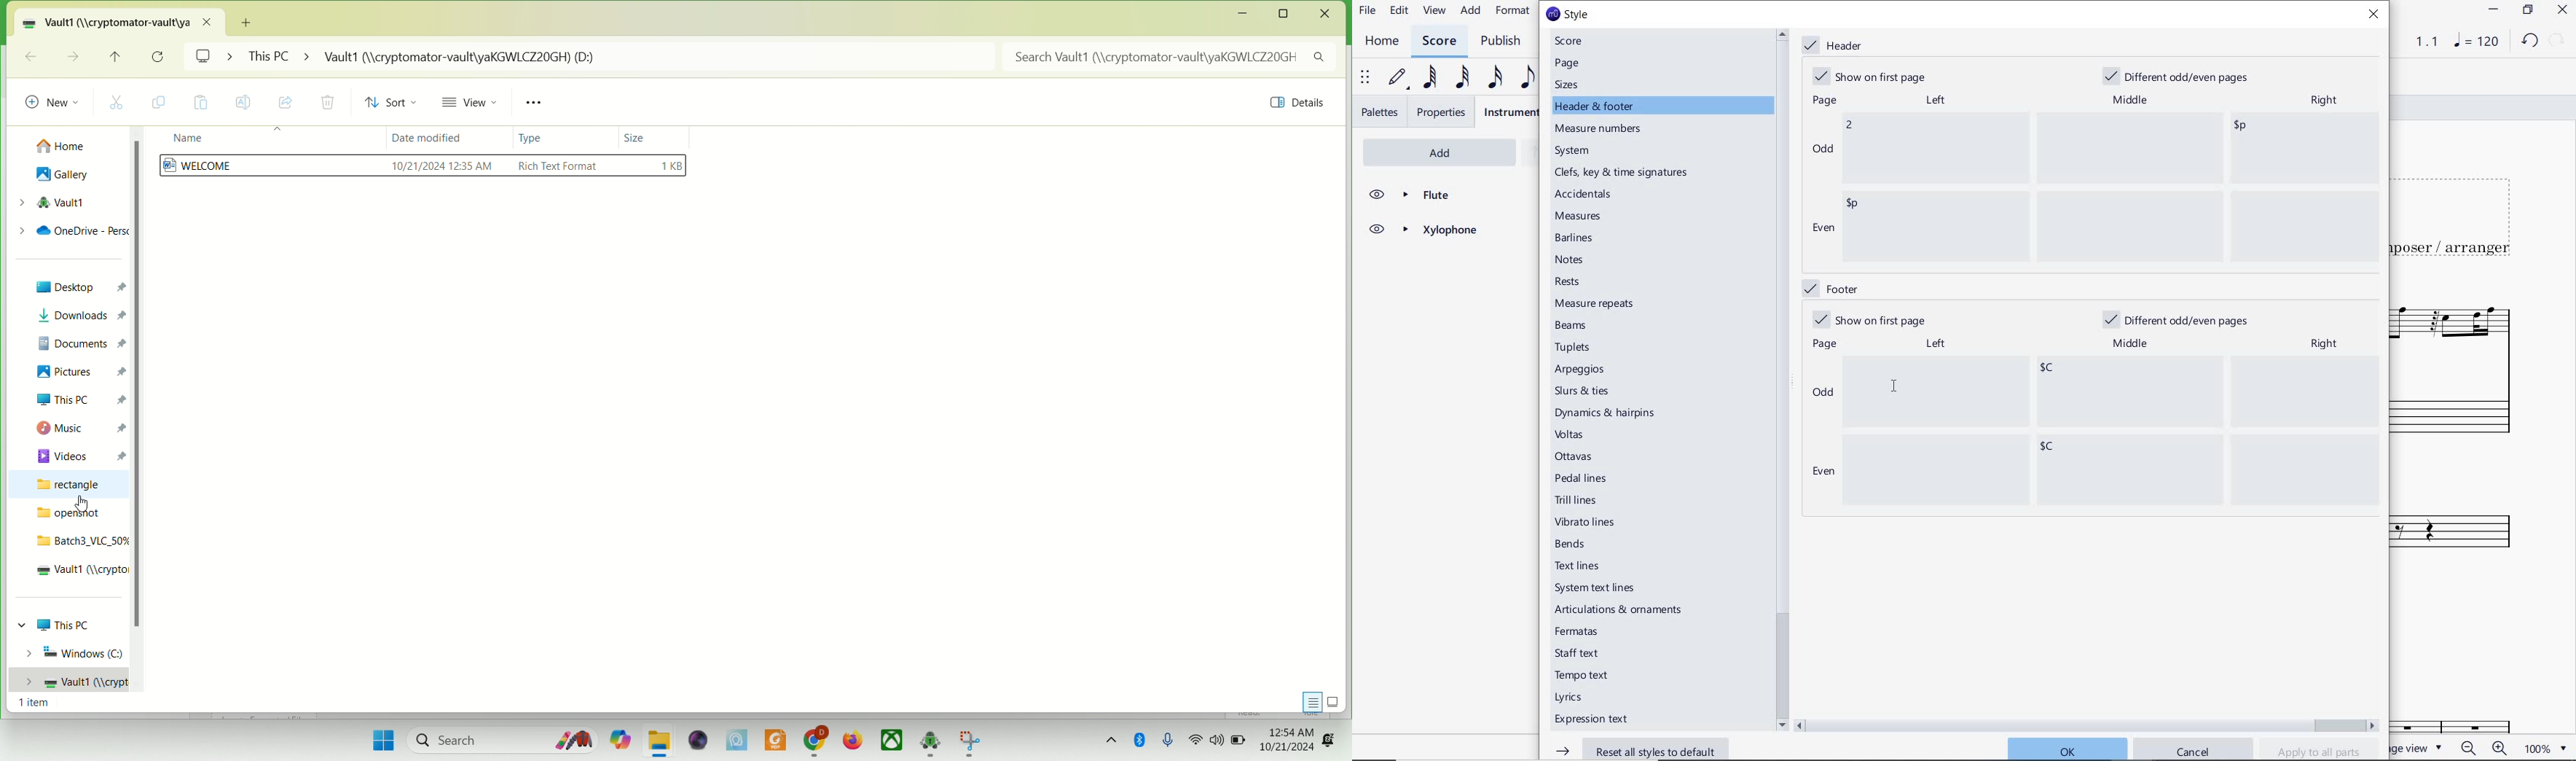 This screenshot has height=784, width=2576. I want to click on rename, so click(244, 102).